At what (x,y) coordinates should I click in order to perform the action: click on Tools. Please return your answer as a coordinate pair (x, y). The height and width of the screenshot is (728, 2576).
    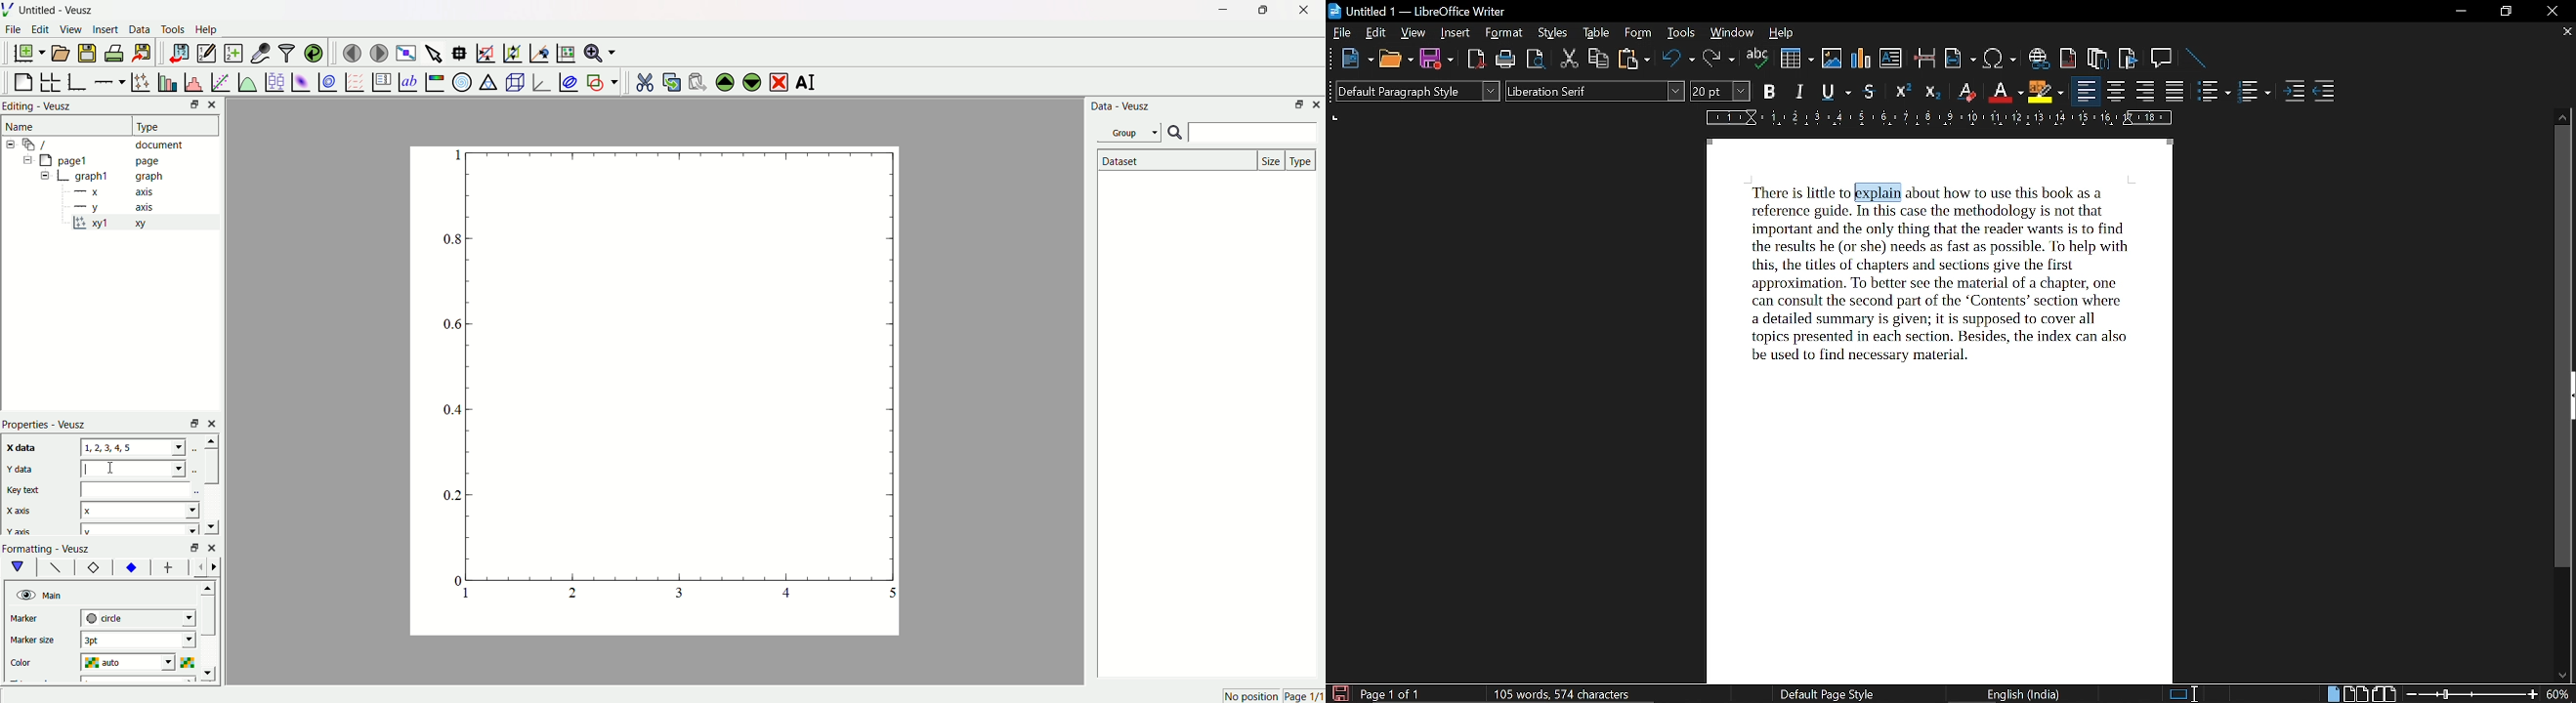
    Looking at the image, I should click on (173, 30).